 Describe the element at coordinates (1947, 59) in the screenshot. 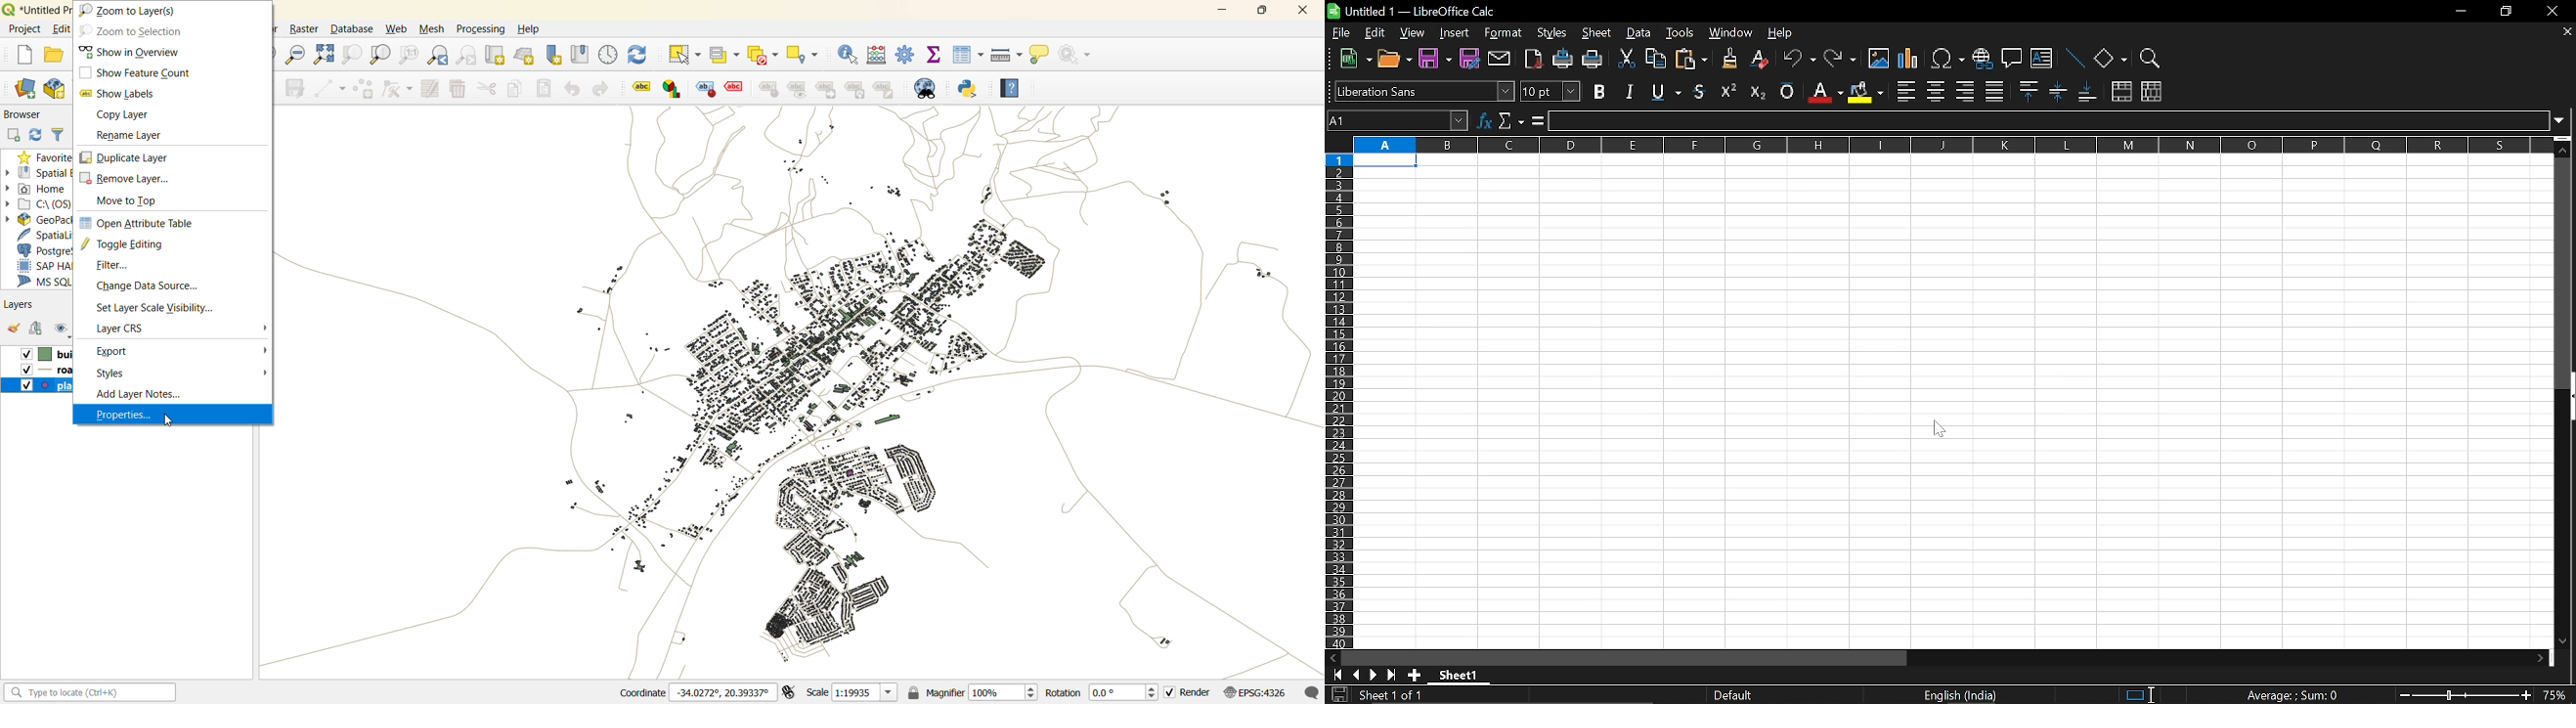

I see `insert symbol` at that location.